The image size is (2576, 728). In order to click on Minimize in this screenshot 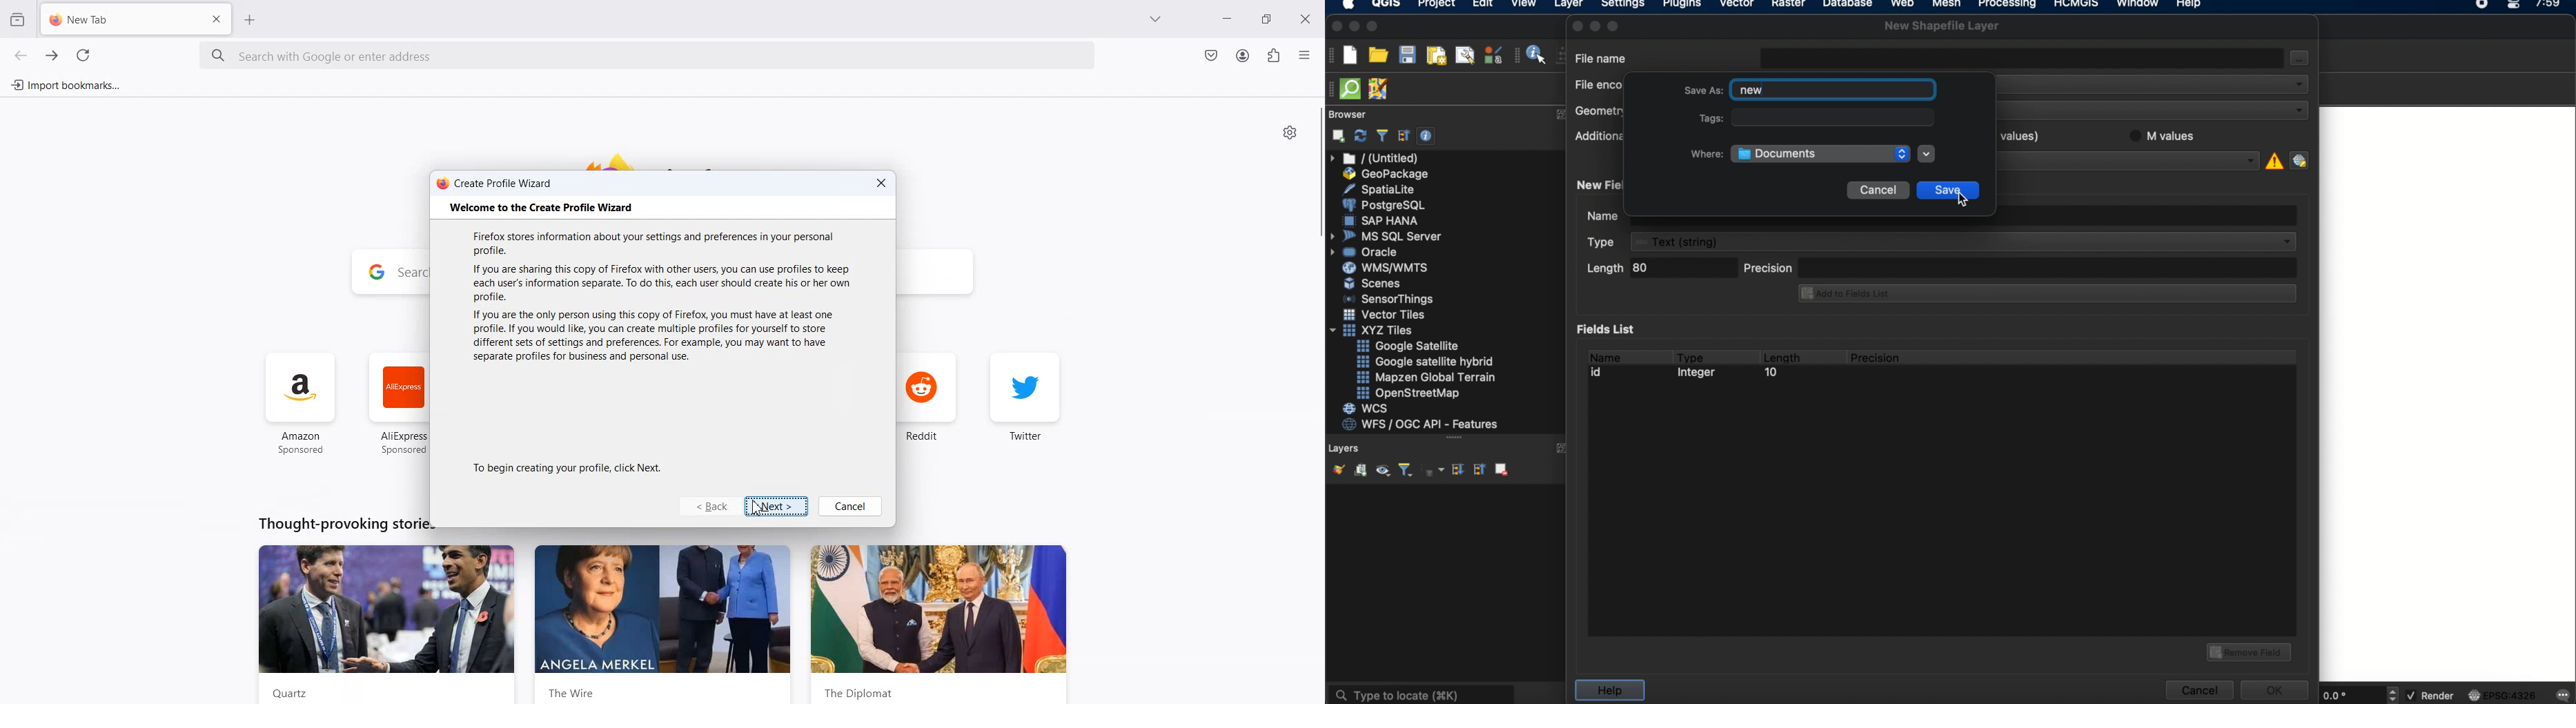, I will do `click(1228, 21)`.